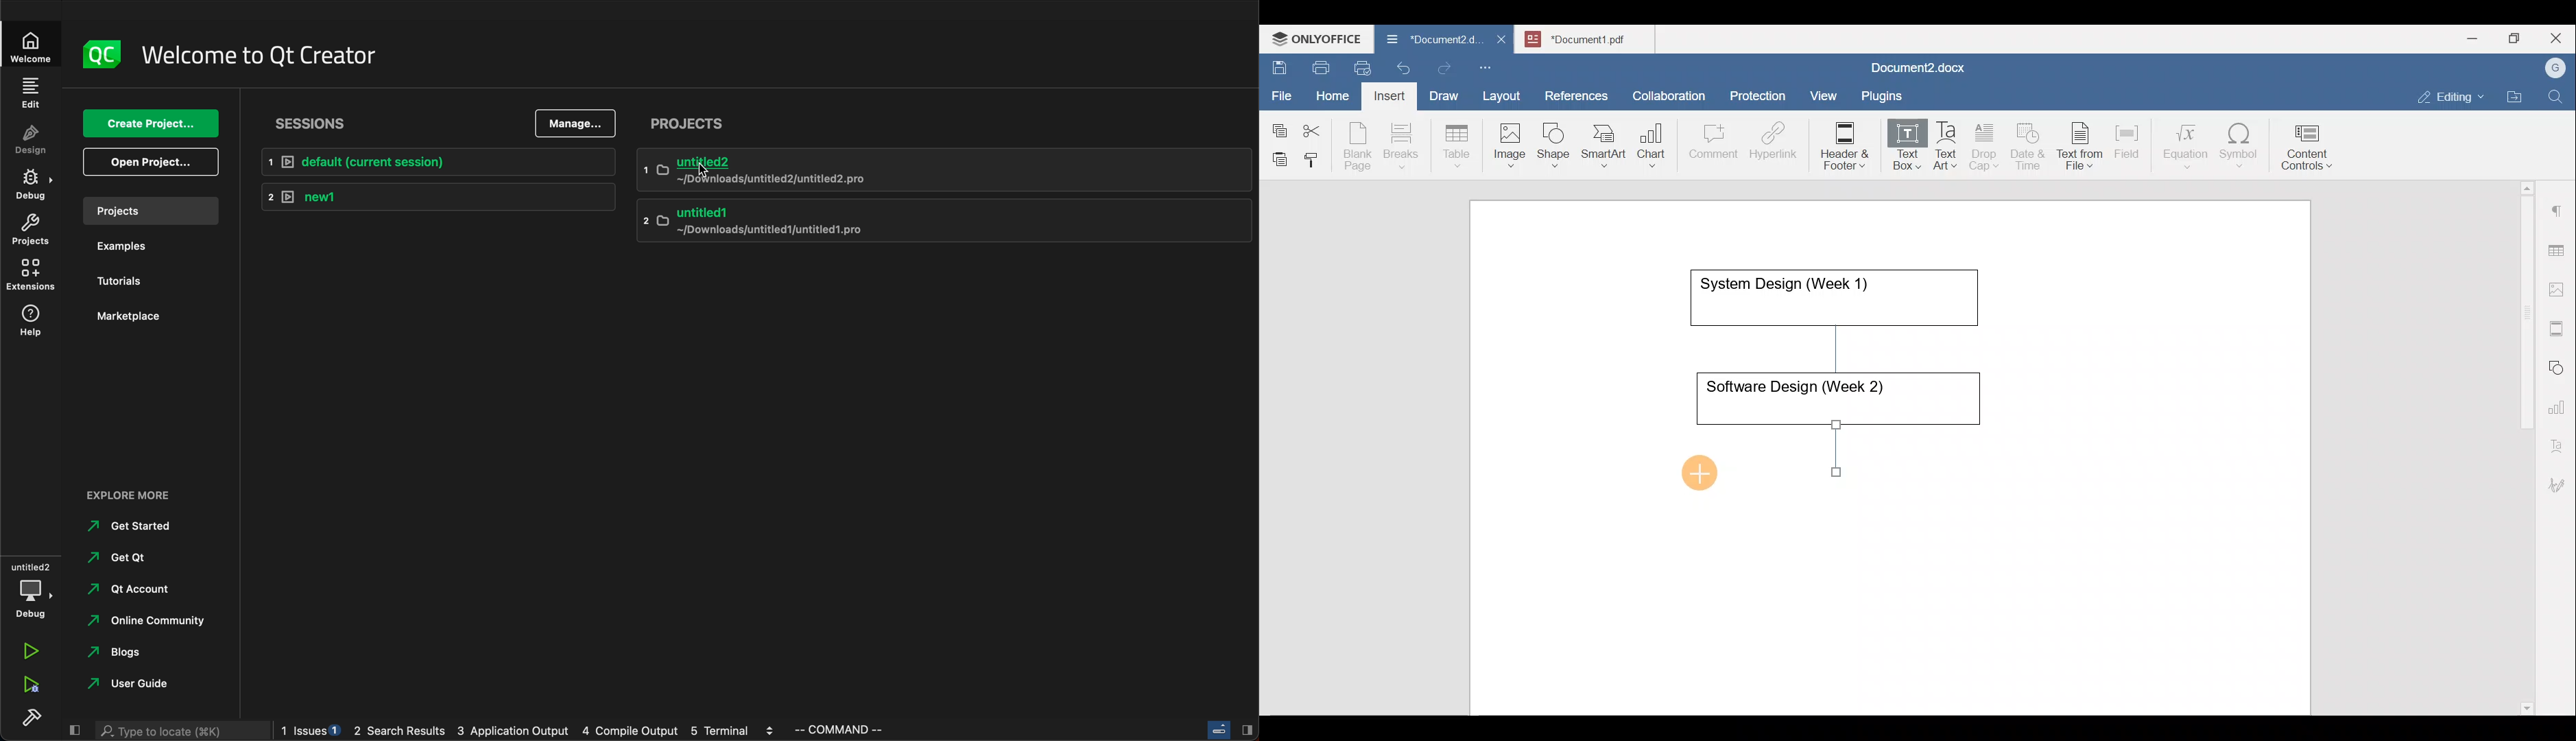 The height and width of the screenshot is (756, 2576). What do you see at coordinates (27, 723) in the screenshot?
I see `build` at bounding box center [27, 723].